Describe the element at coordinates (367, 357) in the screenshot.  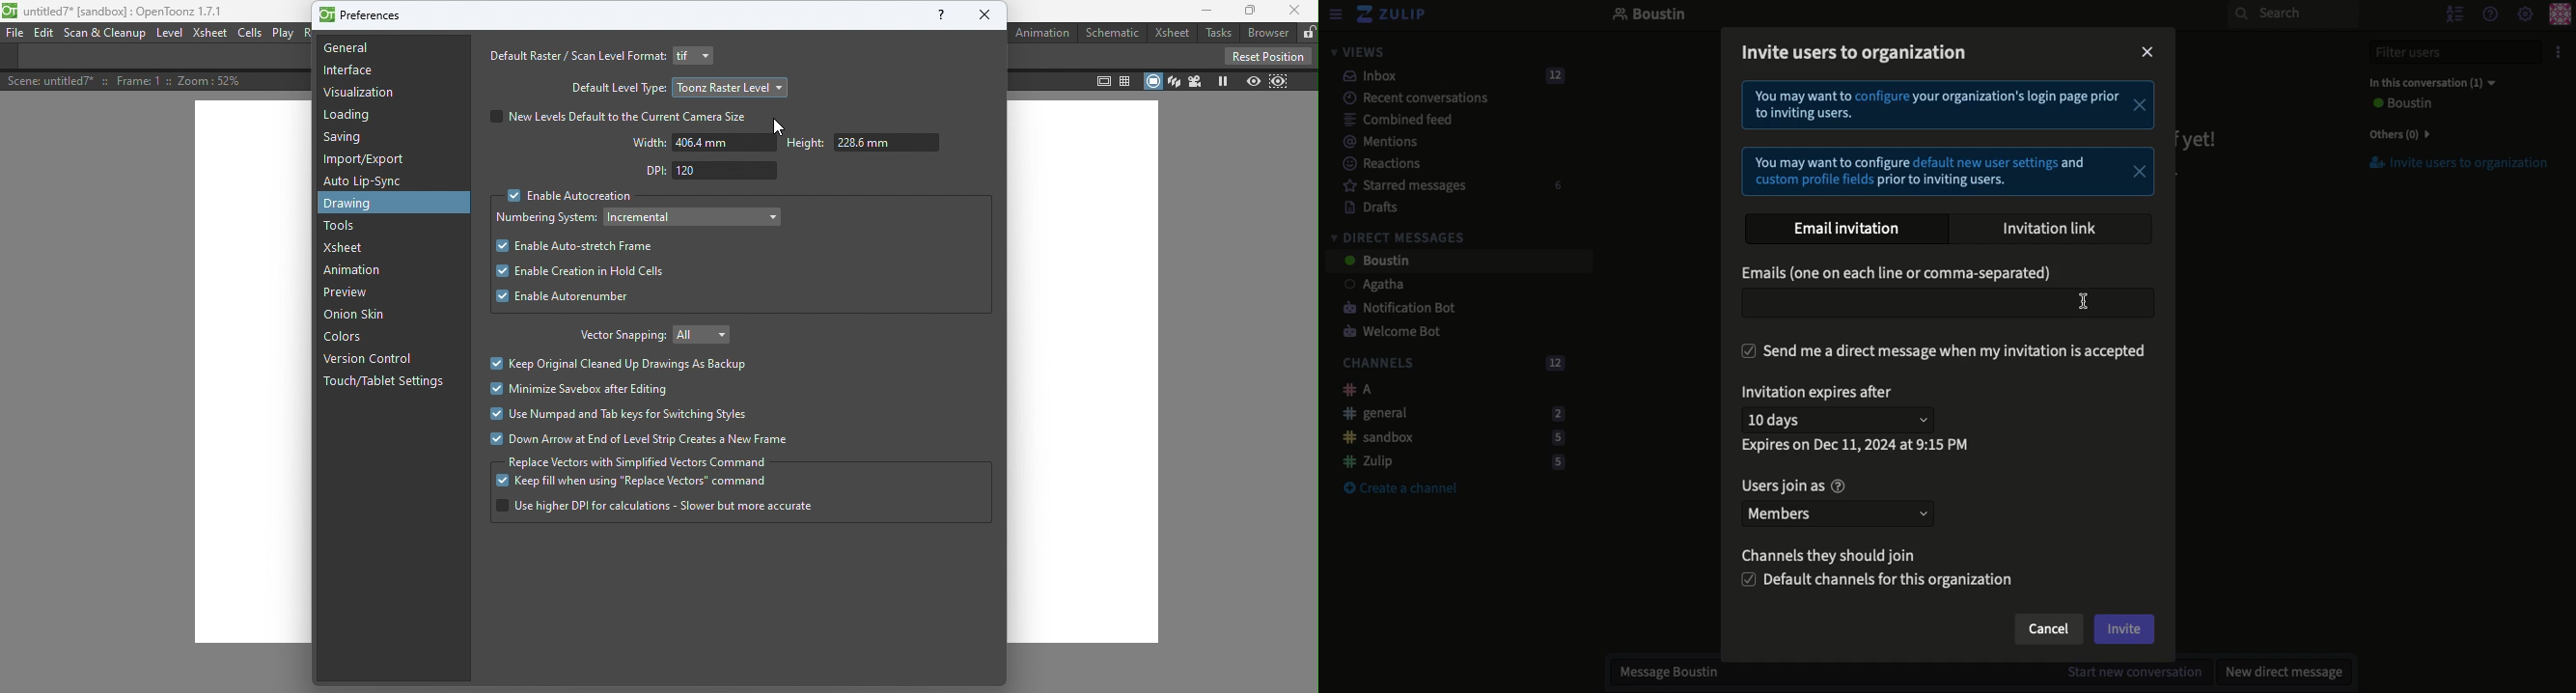
I see `Version control` at that location.